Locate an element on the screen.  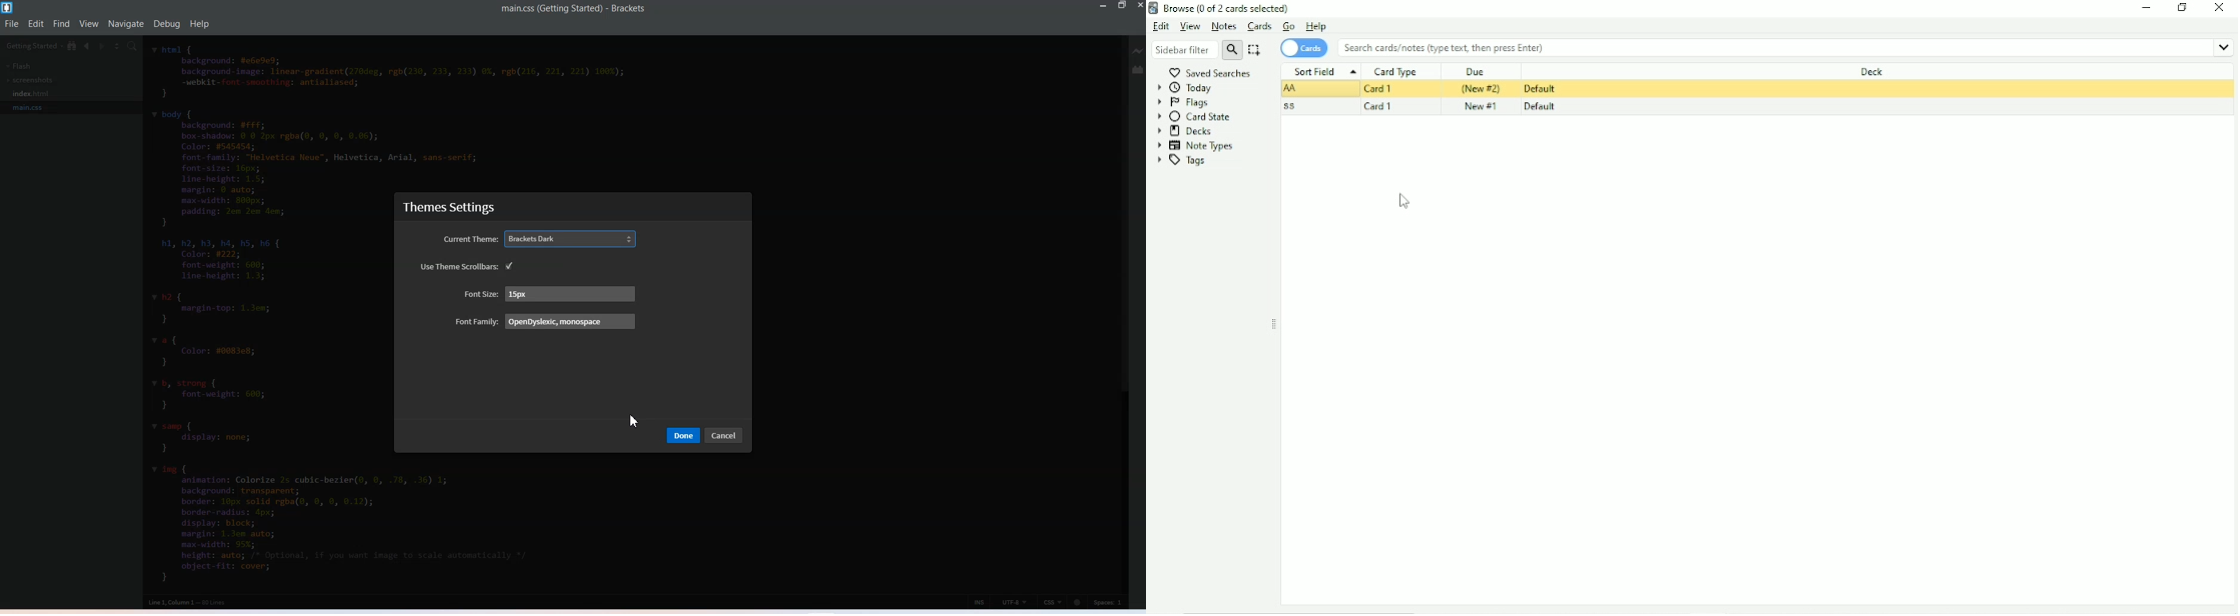
Minimize is located at coordinates (1102, 6).